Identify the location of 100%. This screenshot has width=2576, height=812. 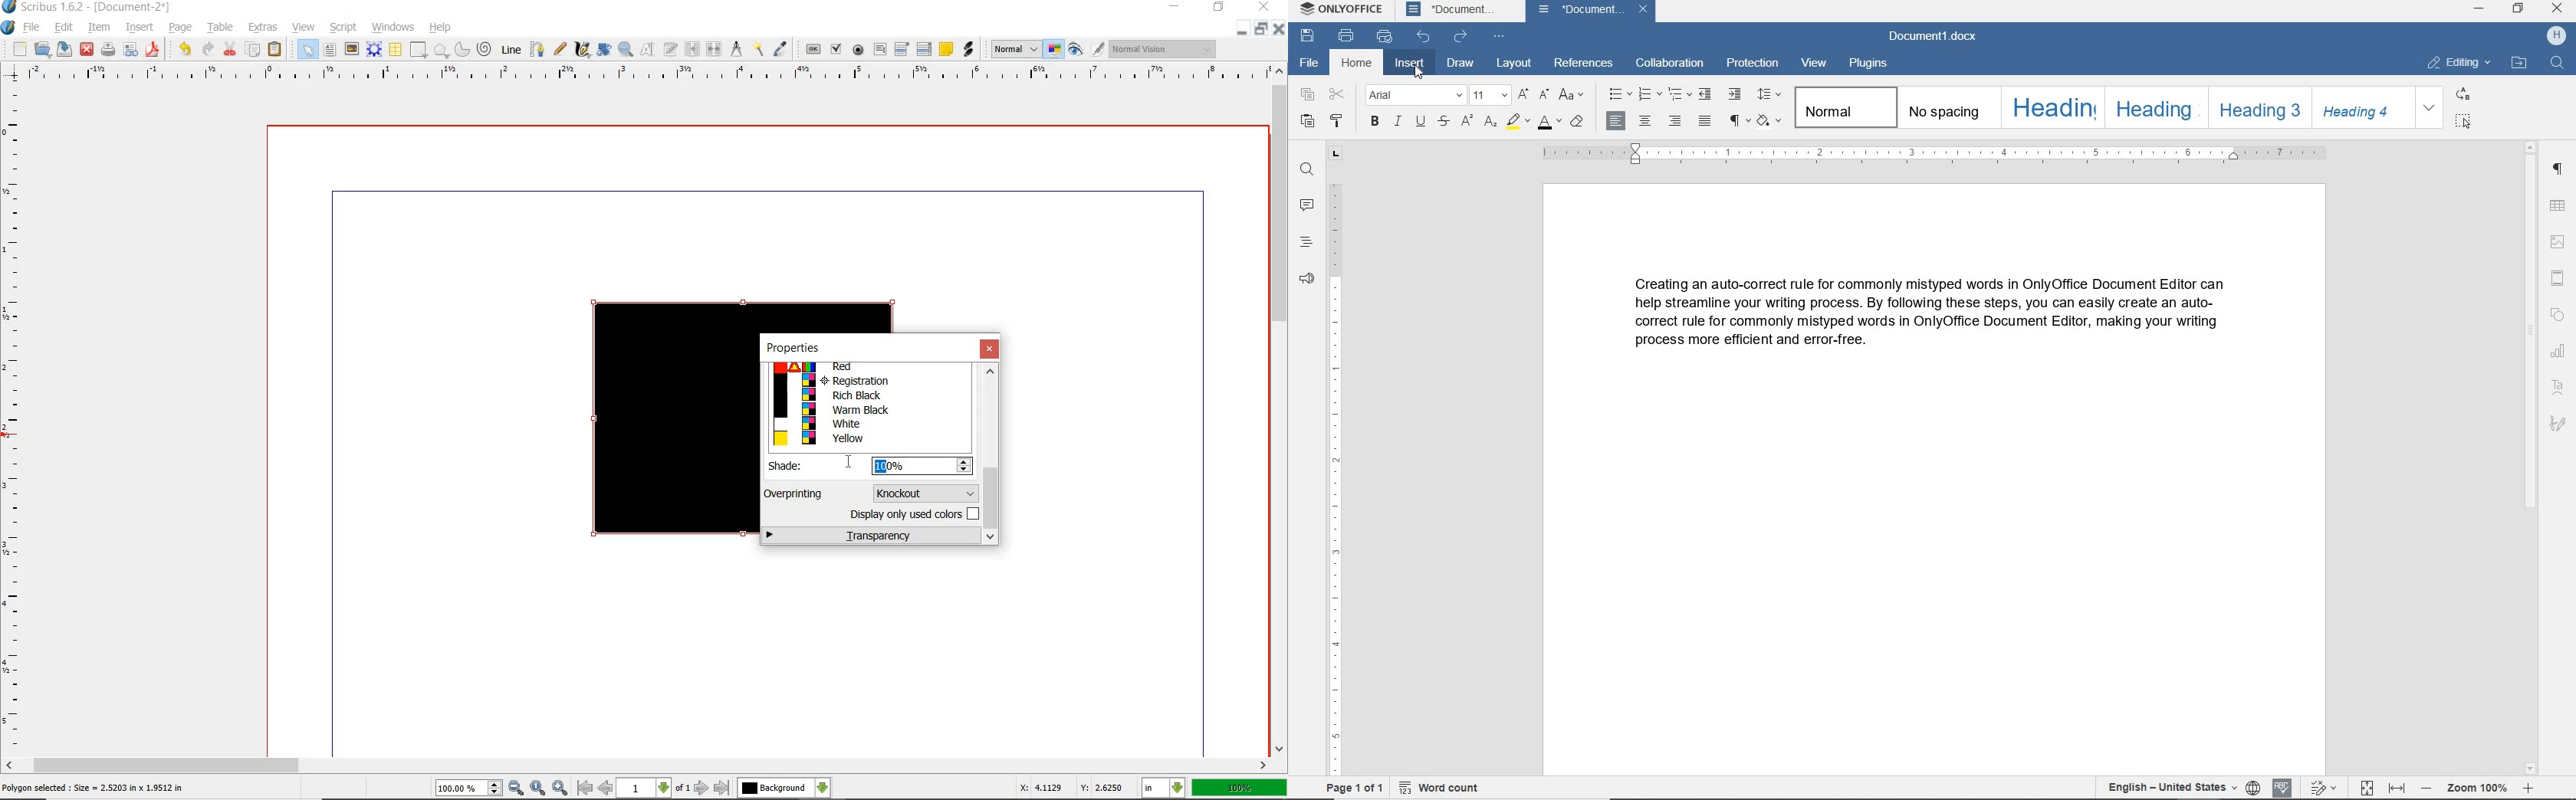
(1239, 789).